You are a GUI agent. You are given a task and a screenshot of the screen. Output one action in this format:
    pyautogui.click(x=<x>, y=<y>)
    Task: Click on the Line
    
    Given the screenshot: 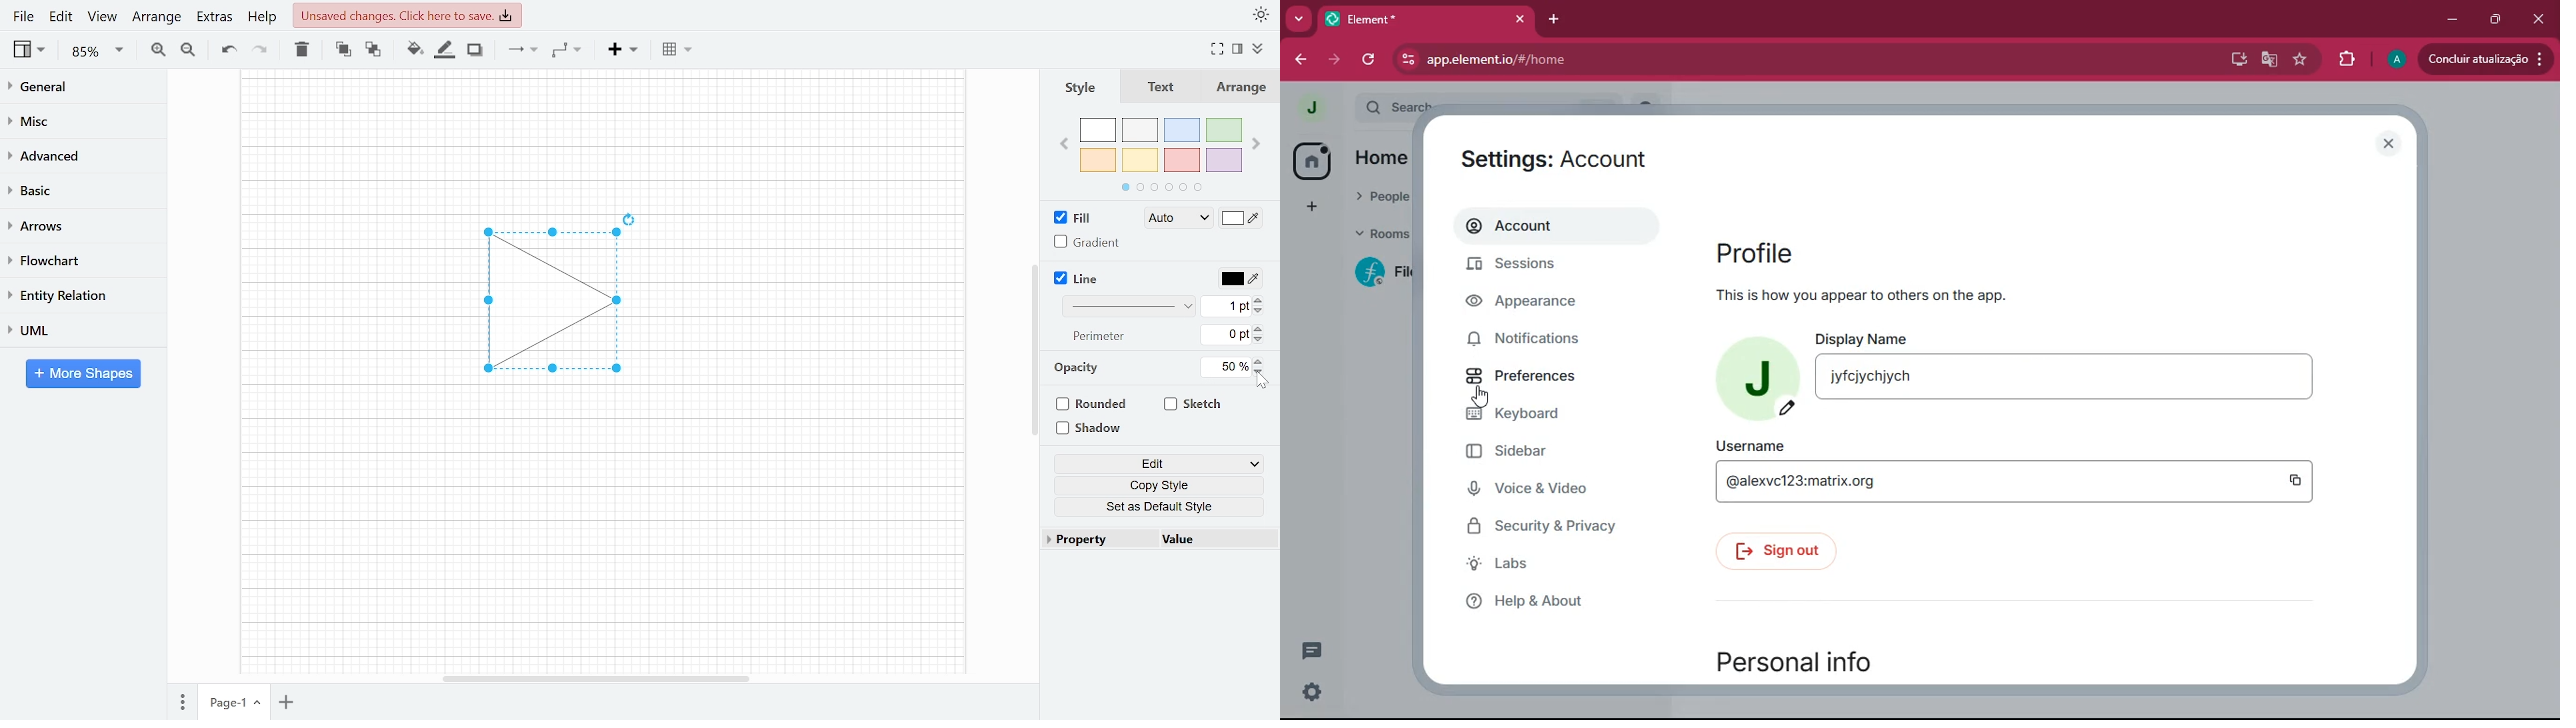 What is the action you would take?
    pyautogui.click(x=1078, y=279)
    